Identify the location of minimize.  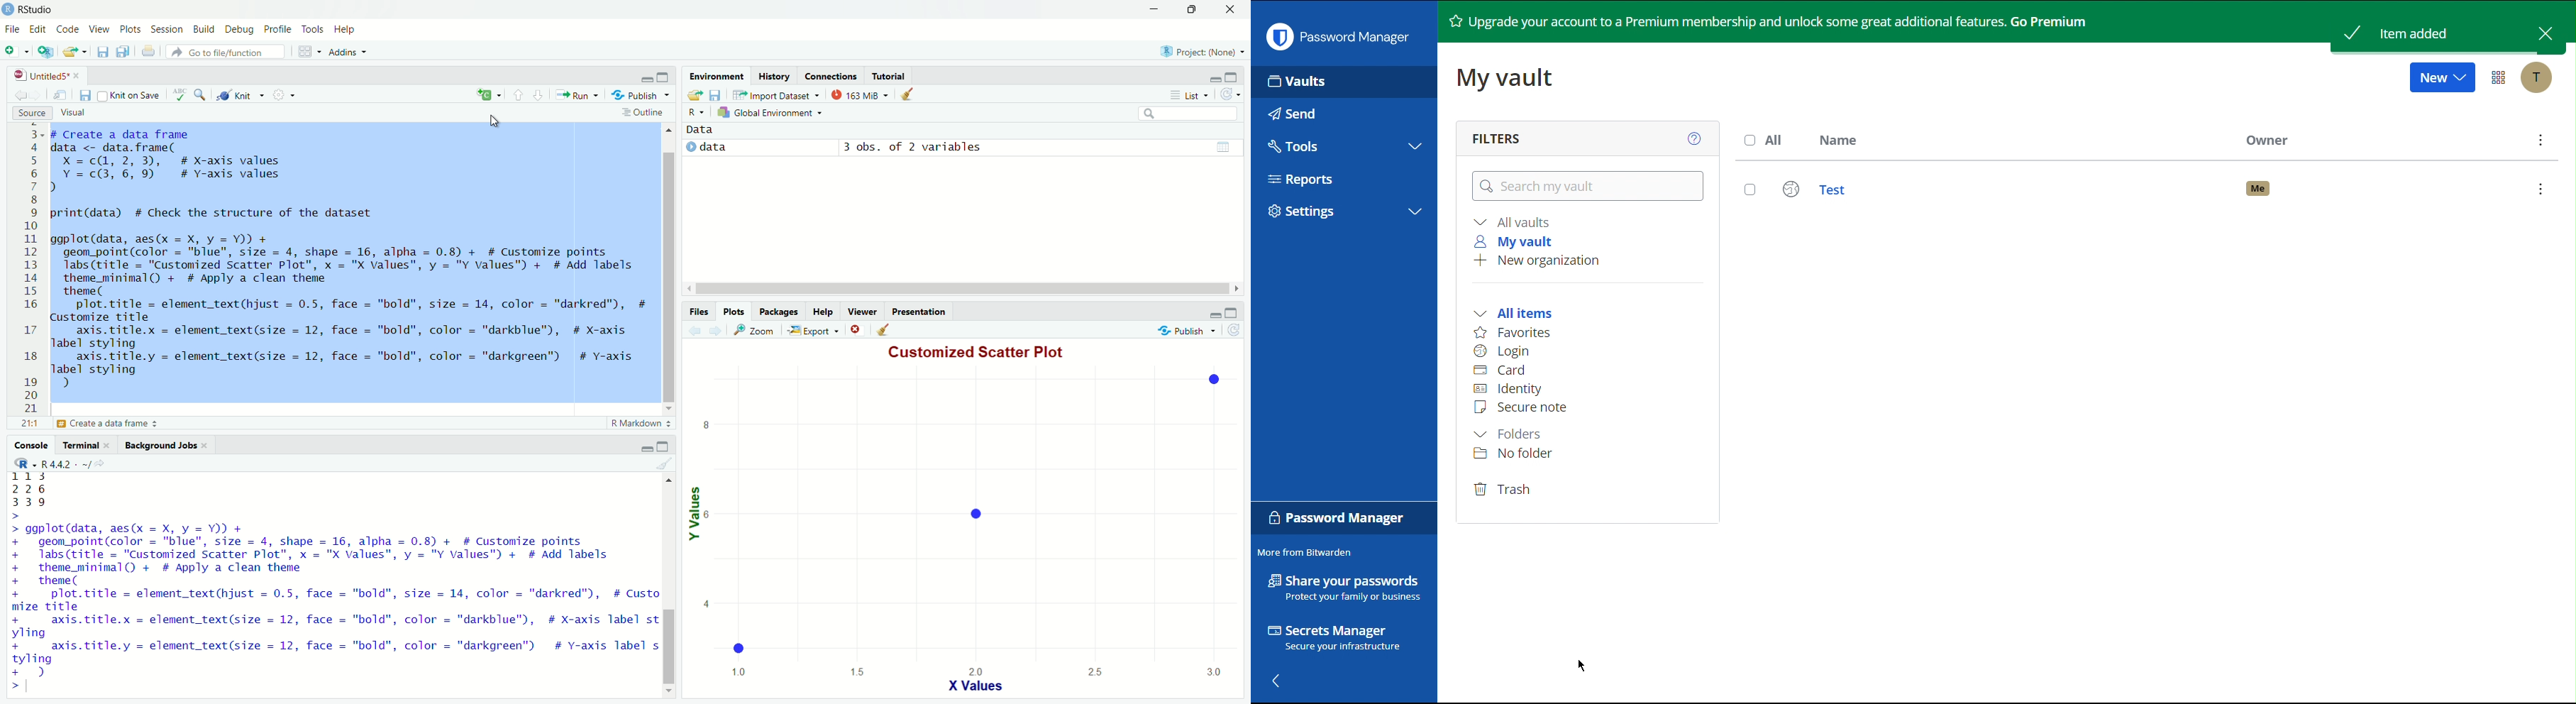
(1156, 9).